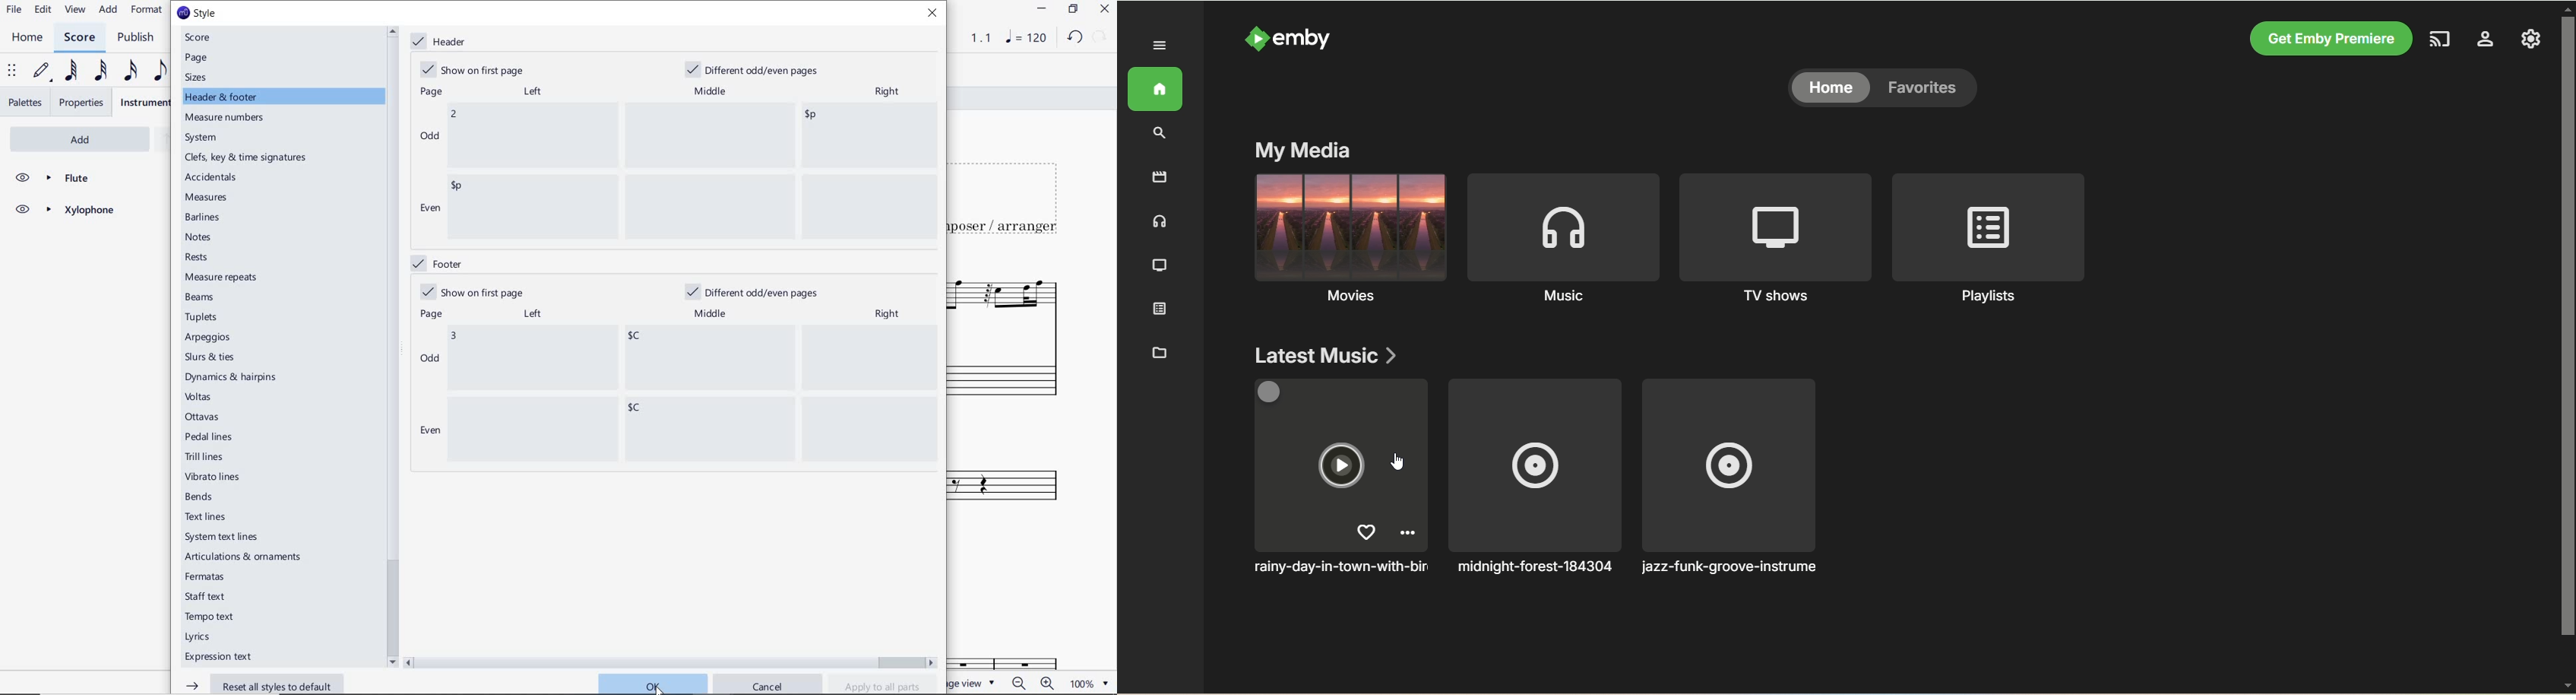  What do you see at coordinates (1347, 236) in the screenshot?
I see `Movies` at bounding box center [1347, 236].